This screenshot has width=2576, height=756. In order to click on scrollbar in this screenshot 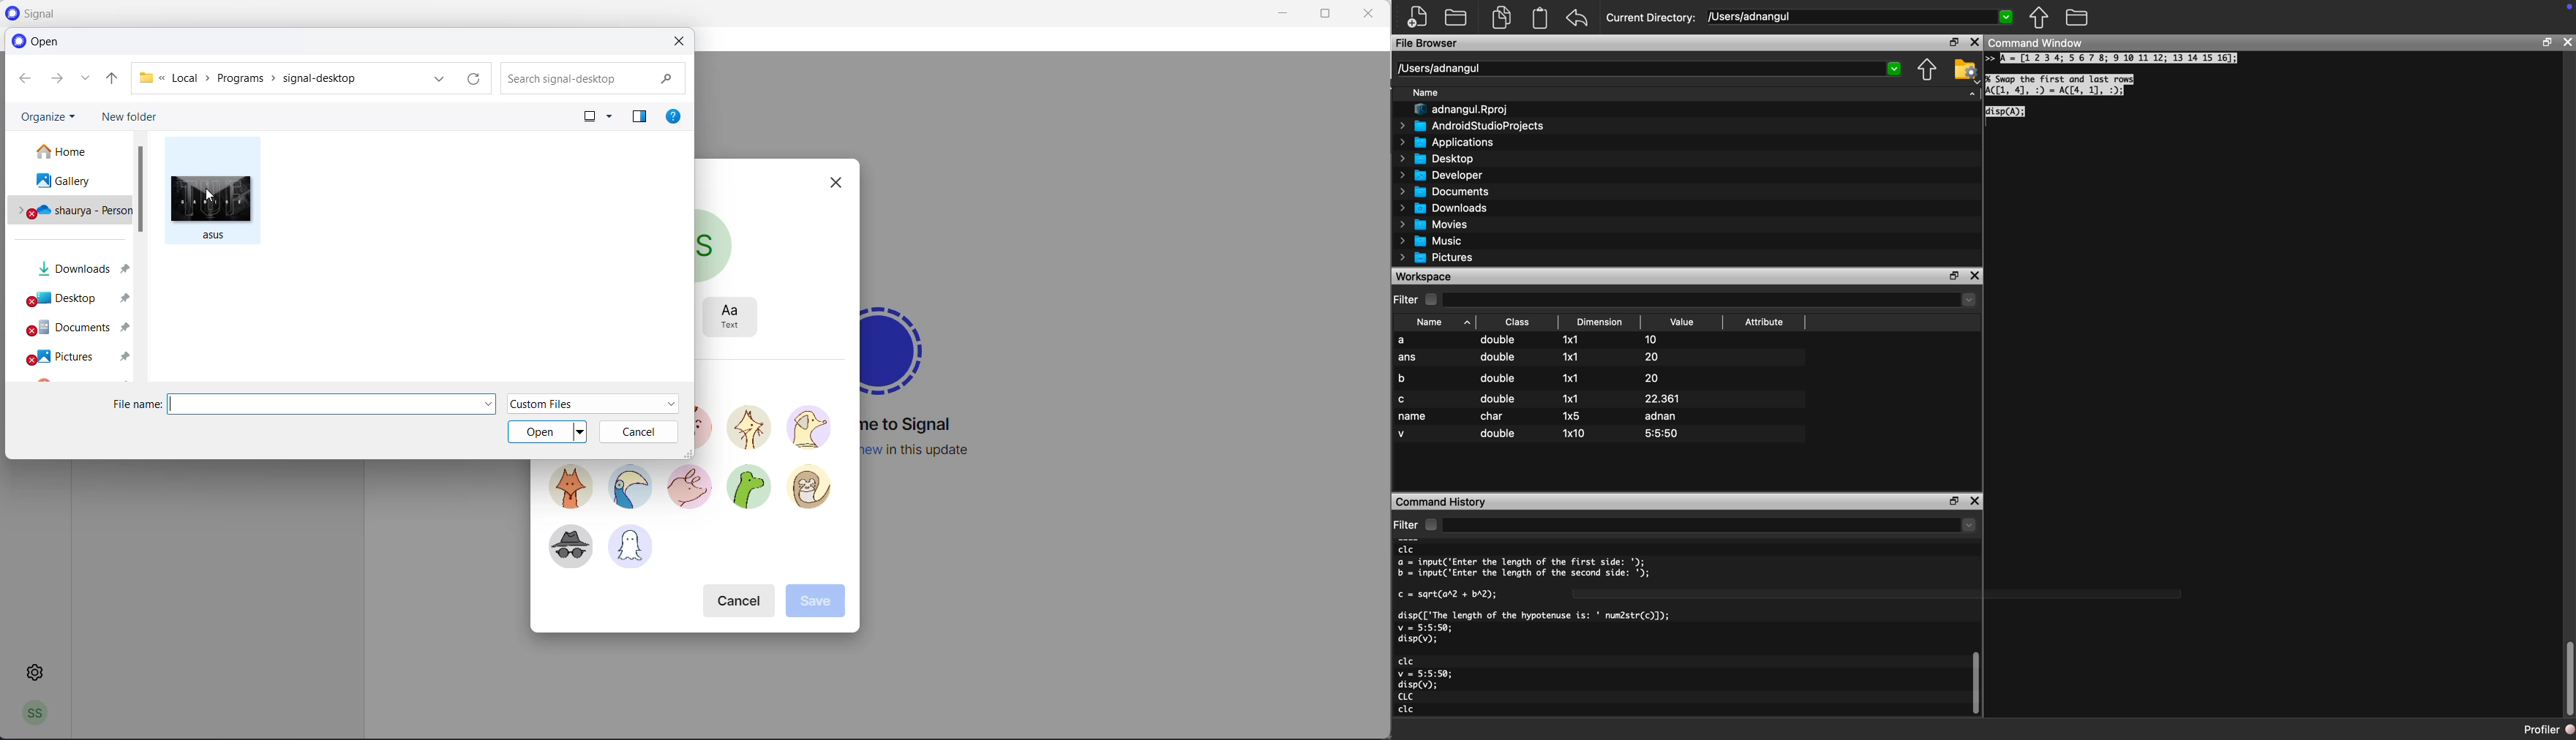, I will do `click(144, 192)`.